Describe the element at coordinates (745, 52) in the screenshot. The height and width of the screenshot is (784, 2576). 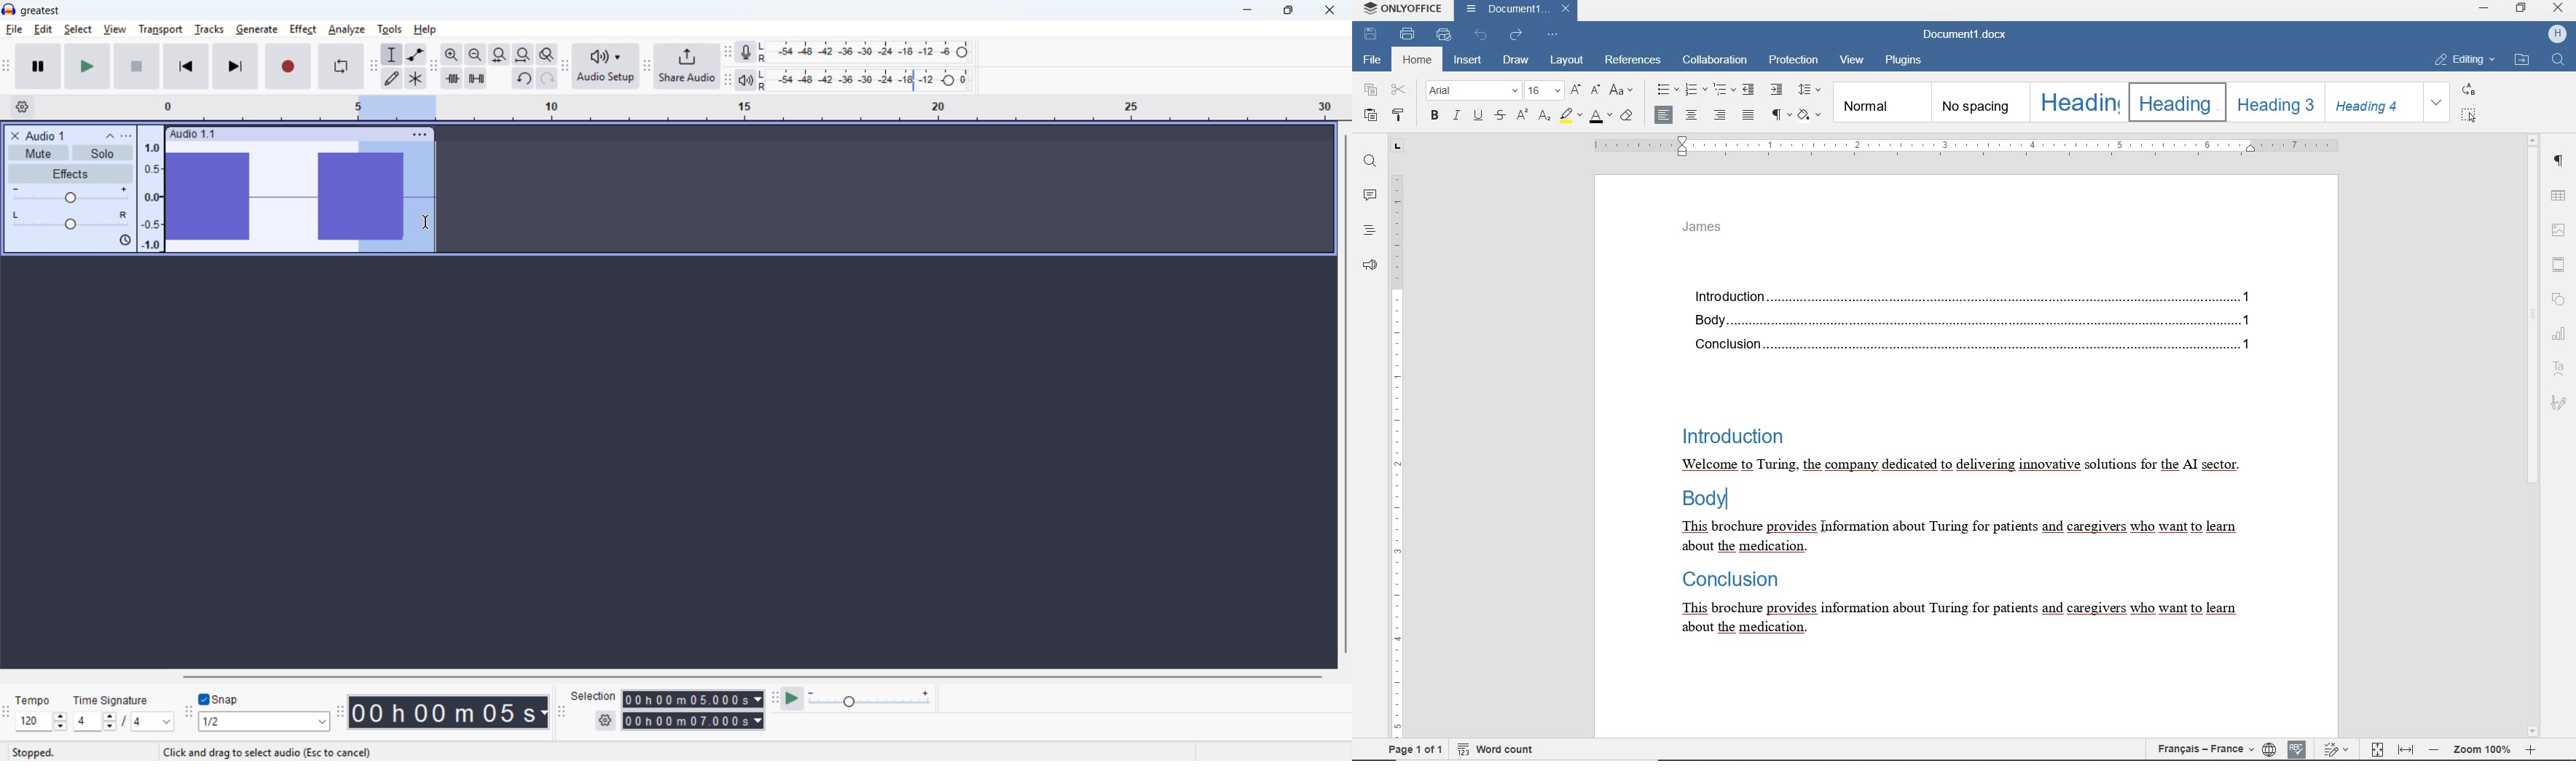
I see `Recording metre ` at that location.